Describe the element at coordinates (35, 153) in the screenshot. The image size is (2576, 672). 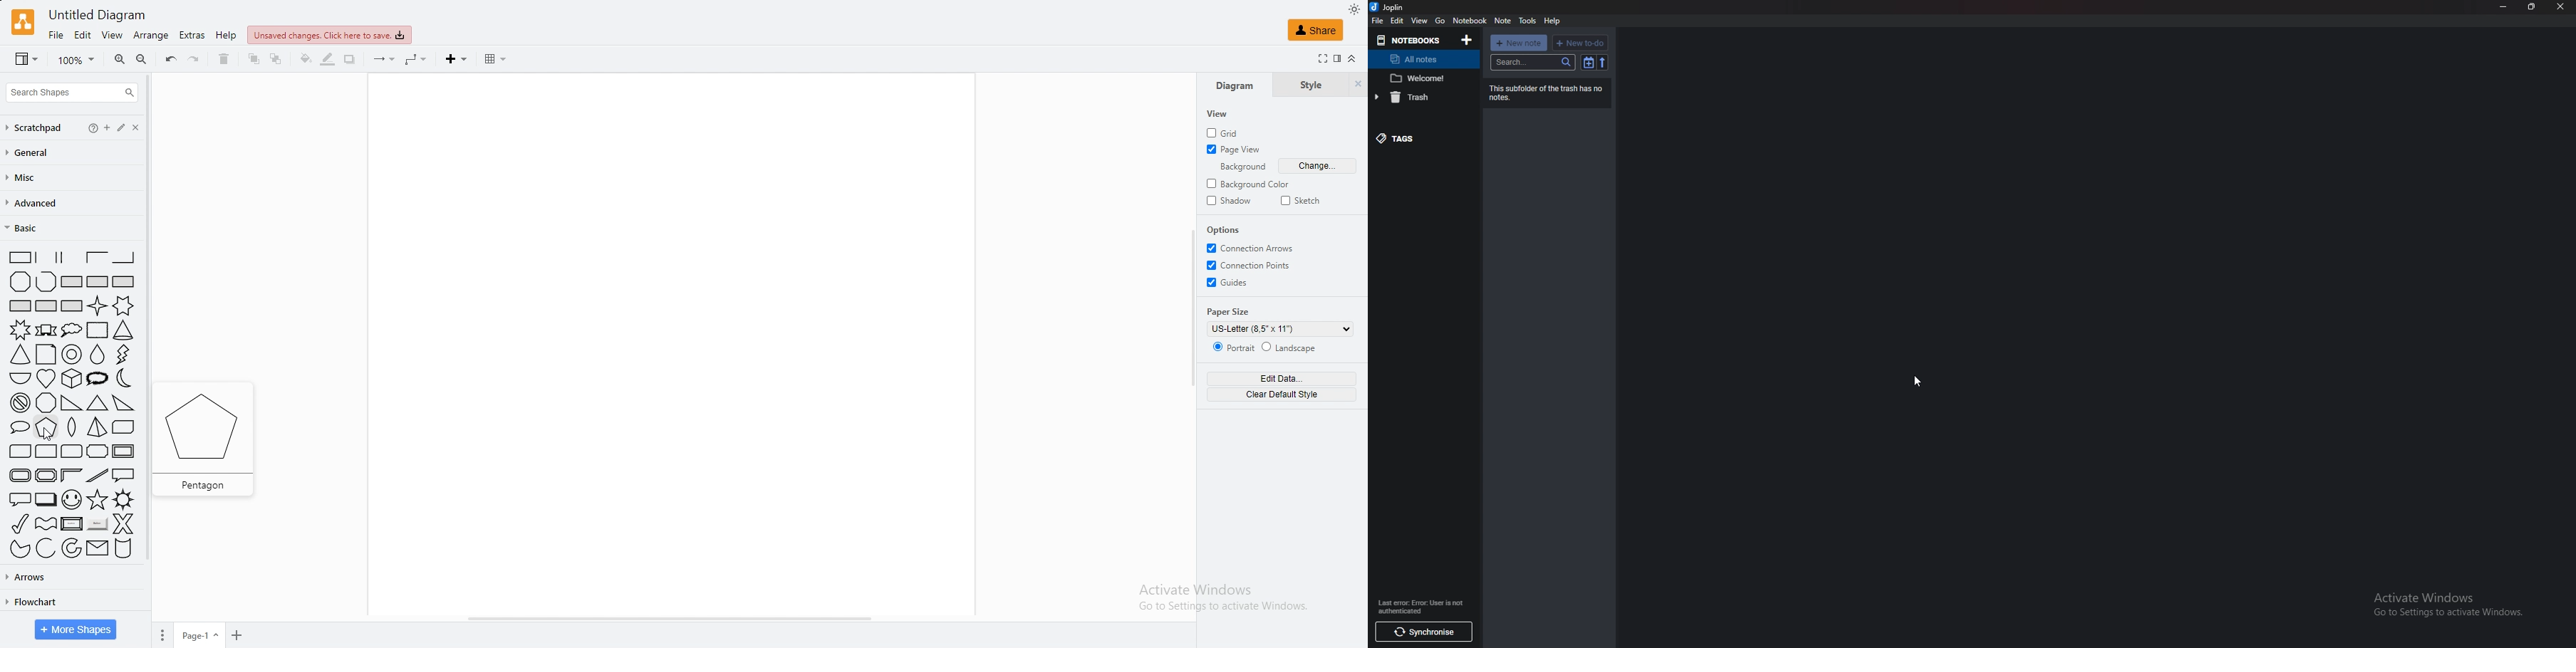
I see `general` at that location.